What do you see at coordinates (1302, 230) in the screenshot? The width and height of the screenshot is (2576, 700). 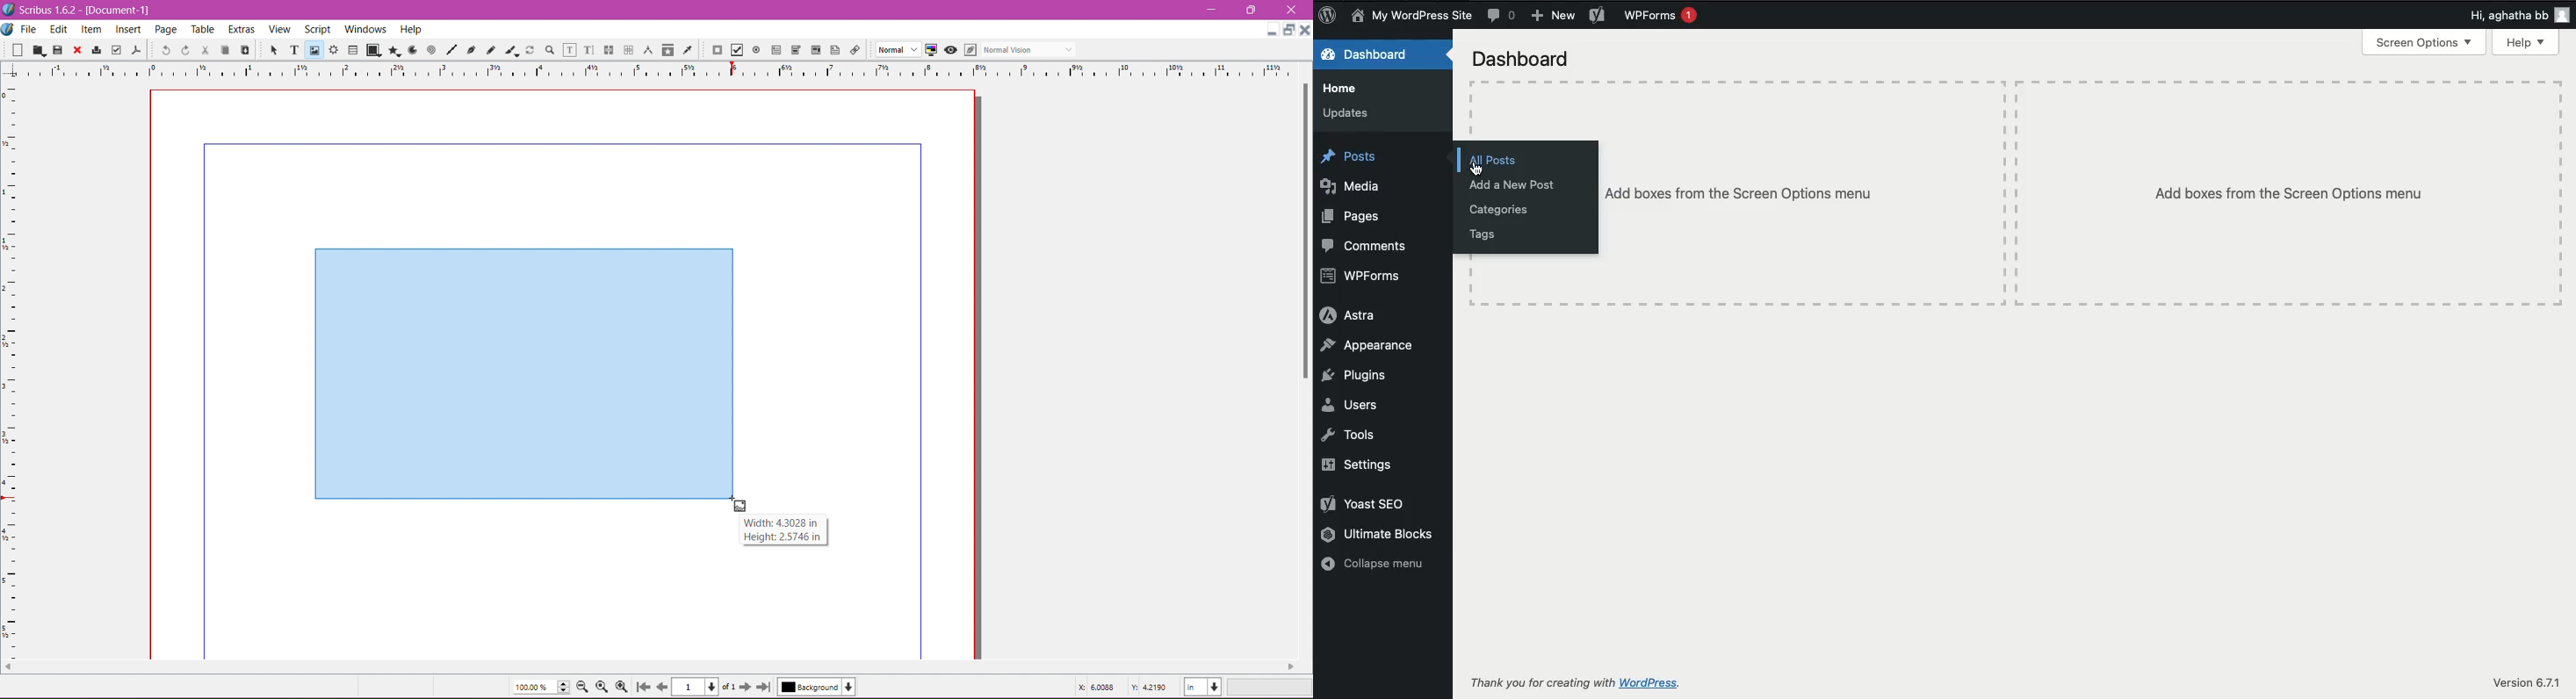 I see `Vertical Scroll Bar` at bounding box center [1302, 230].